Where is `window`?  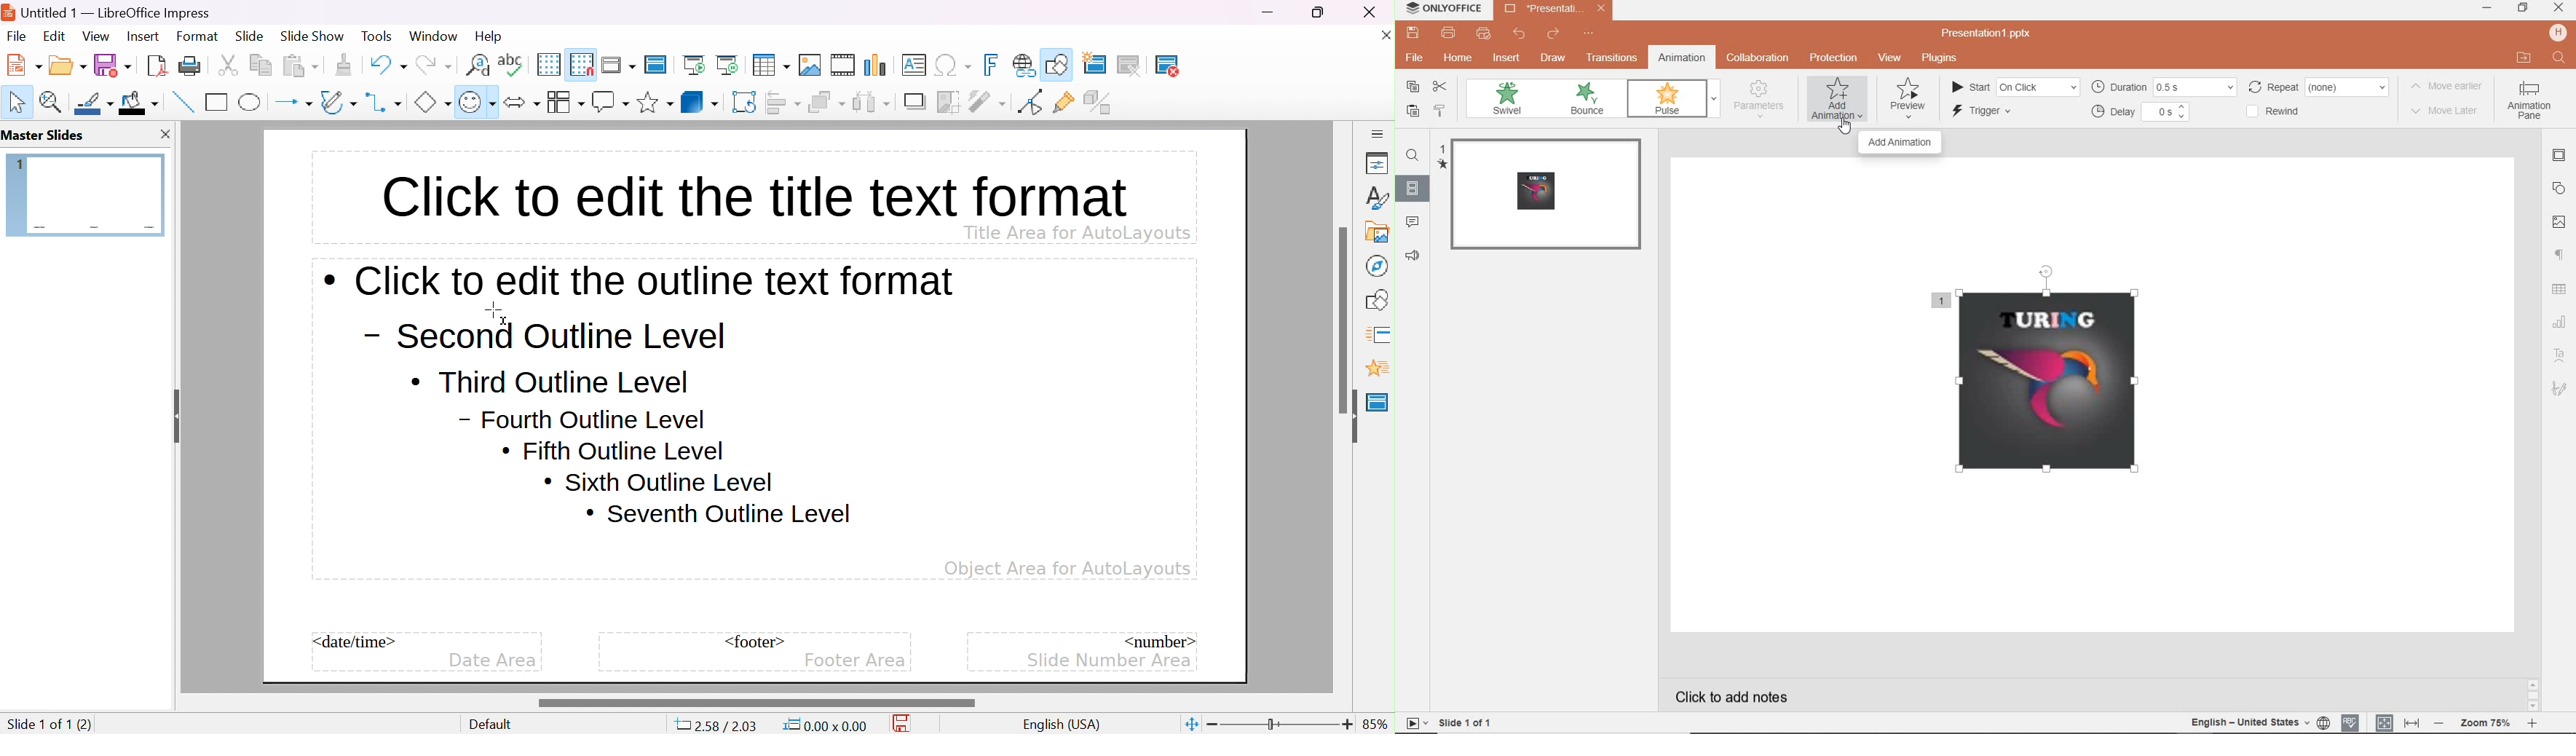 window is located at coordinates (432, 36).